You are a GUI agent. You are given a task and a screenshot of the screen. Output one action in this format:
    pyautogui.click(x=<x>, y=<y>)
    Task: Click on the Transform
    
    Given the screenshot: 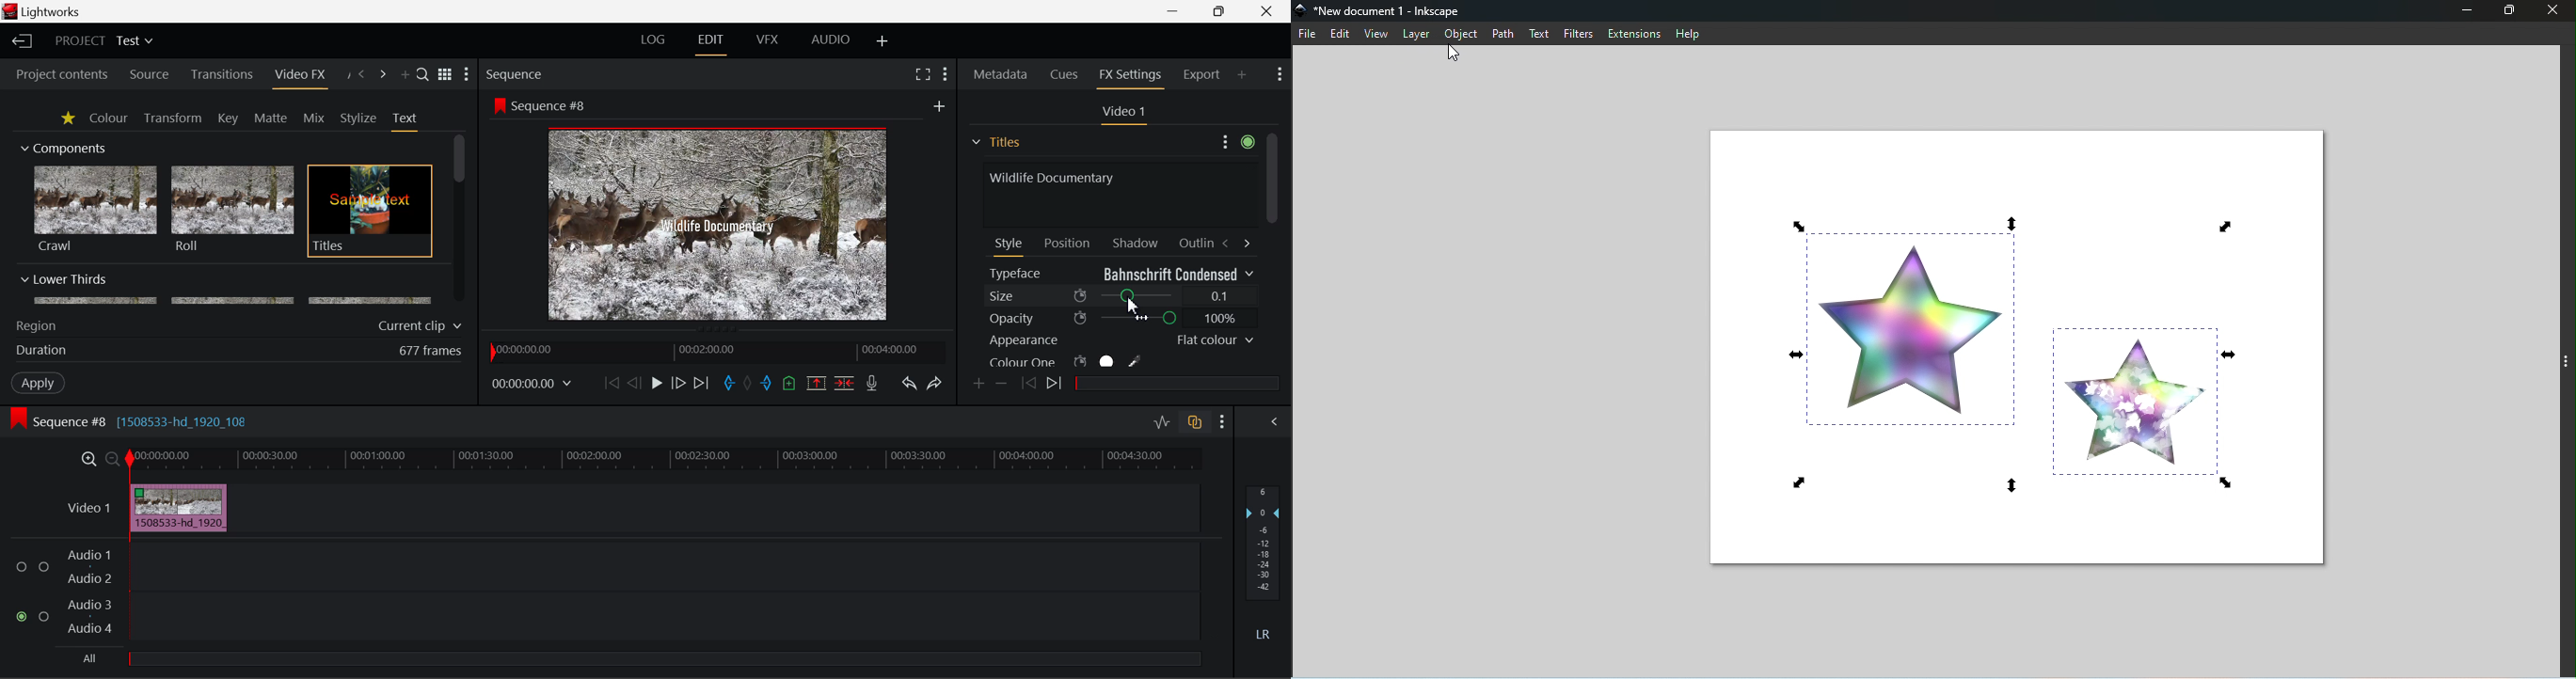 What is the action you would take?
    pyautogui.click(x=174, y=119)
    